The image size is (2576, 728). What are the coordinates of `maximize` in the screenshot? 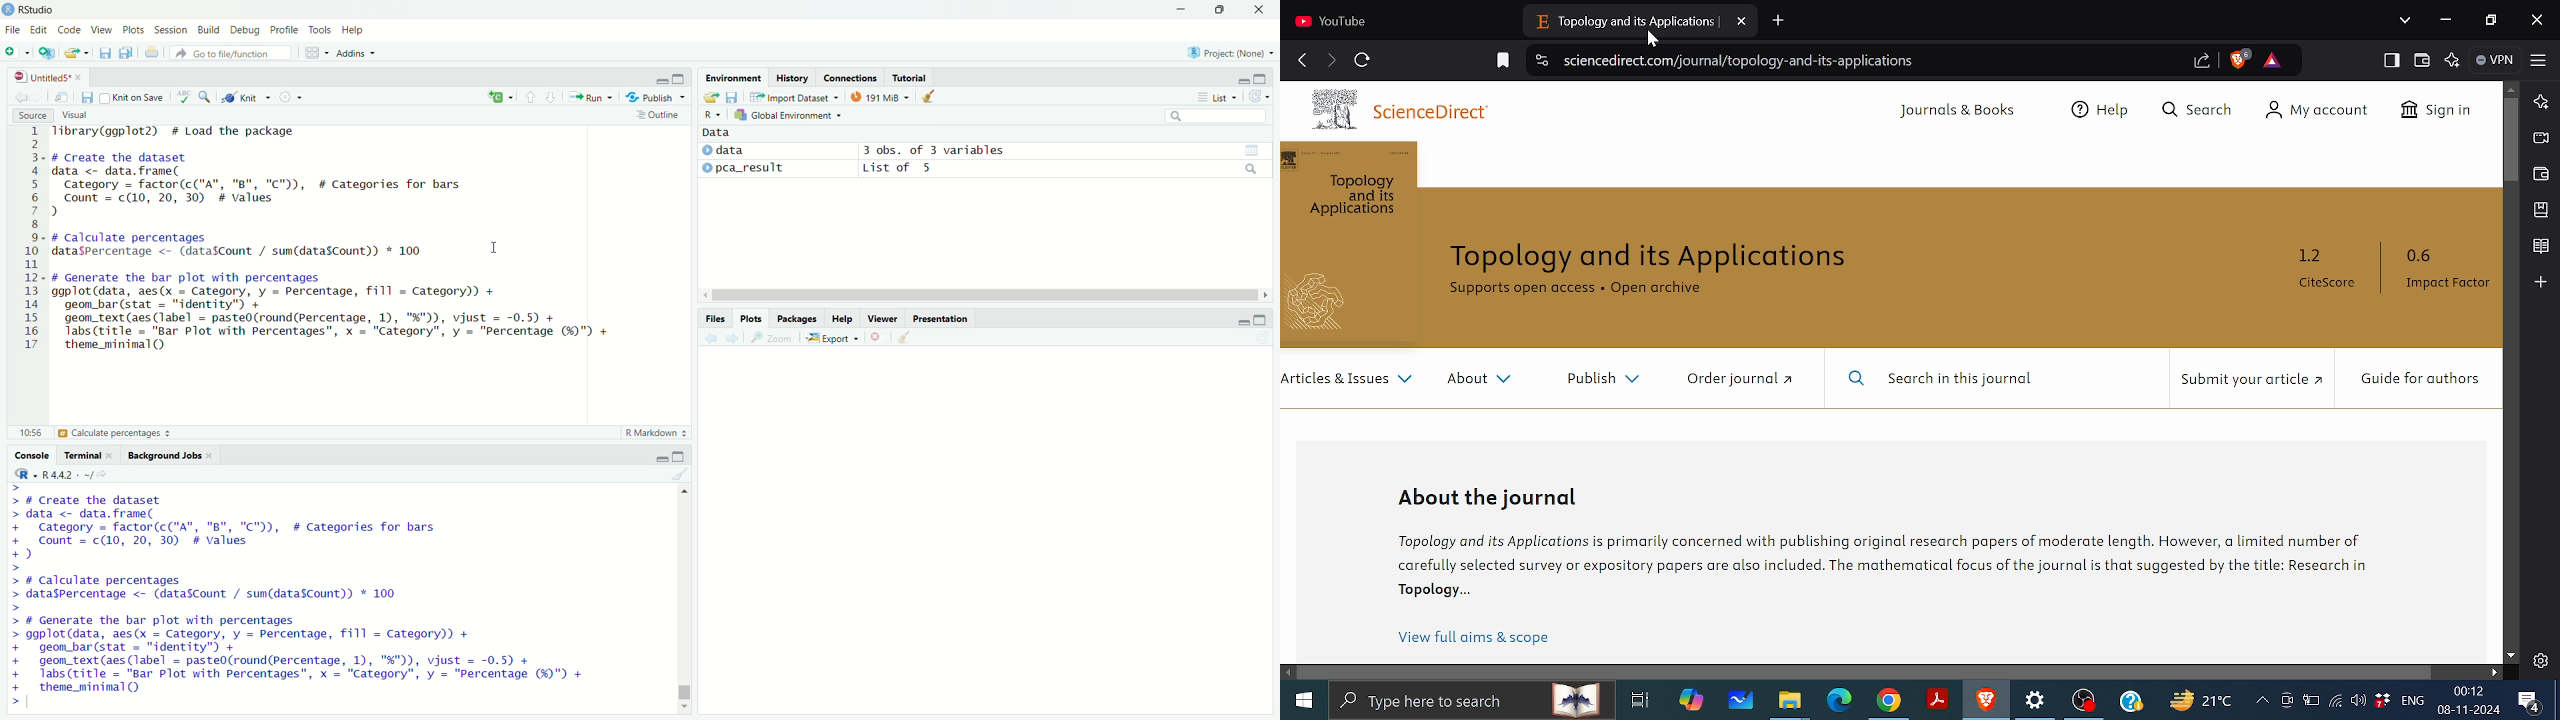 It's located at (682, 455).